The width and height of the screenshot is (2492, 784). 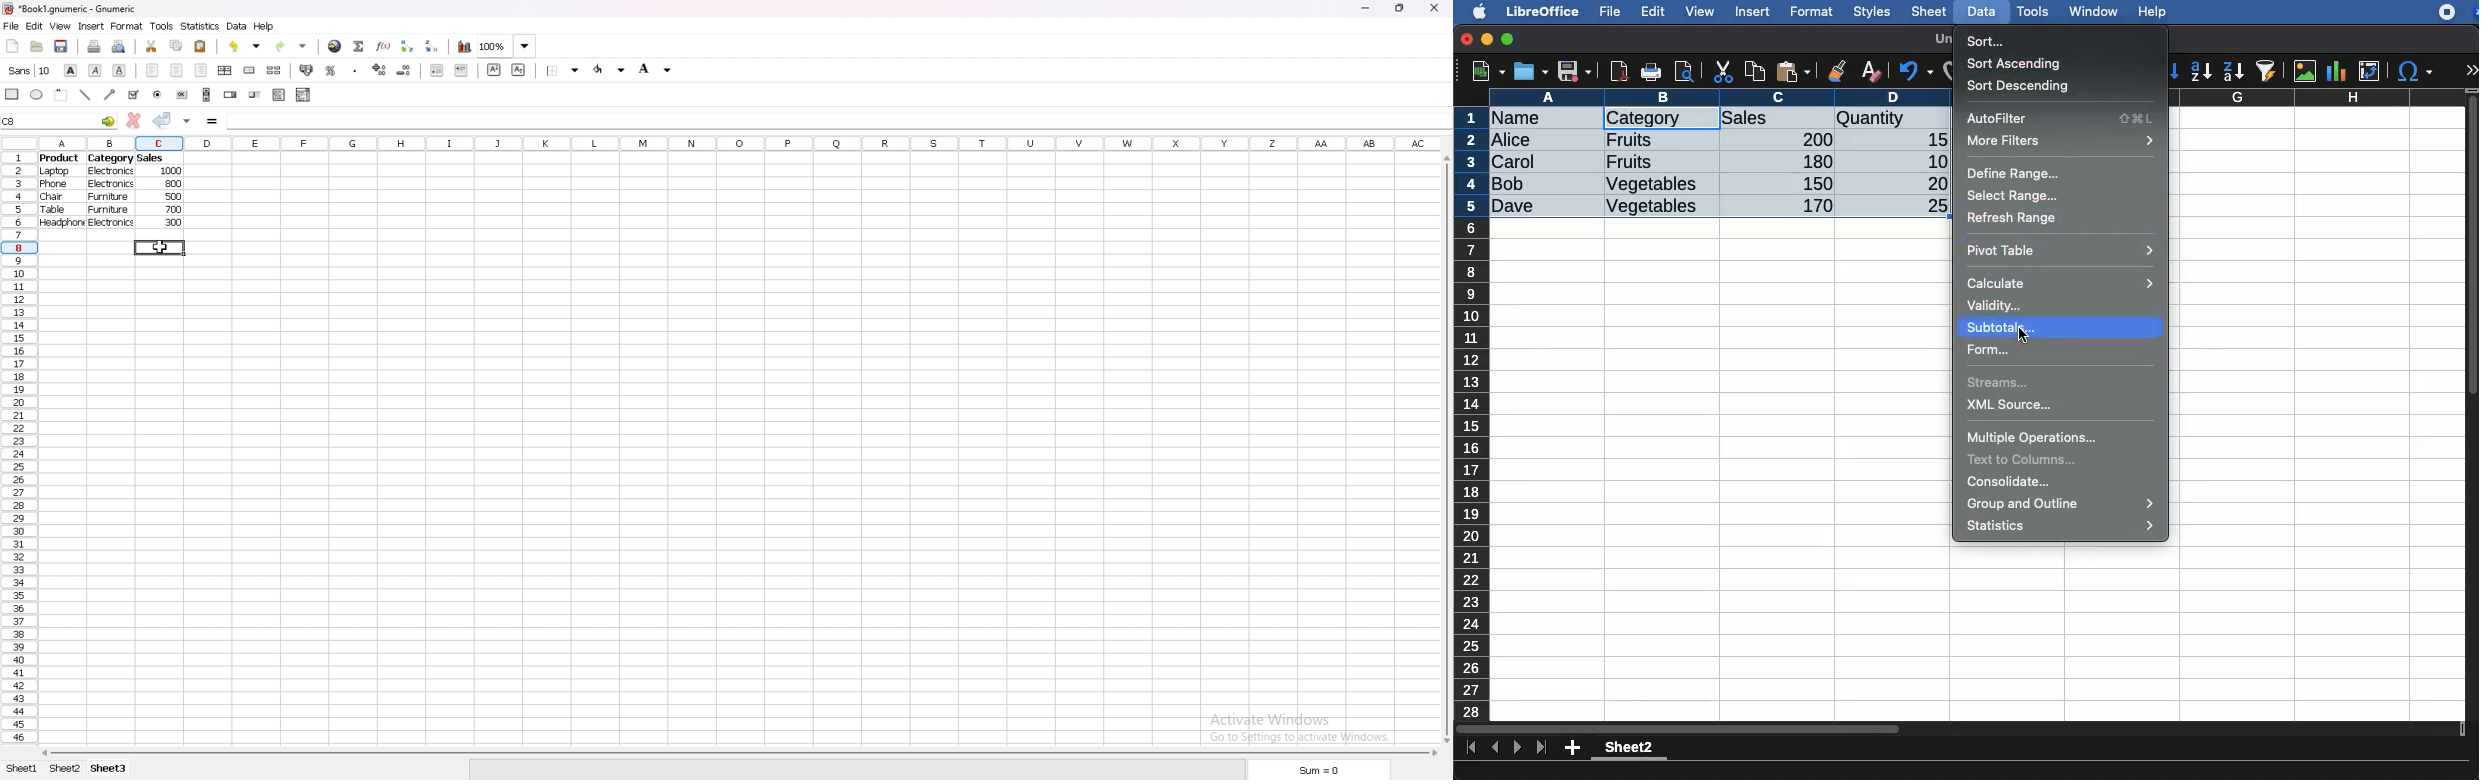 What do you see at coordinates (1497, 748) in the screenshot?
I see `previous sheet` at bounding box center [1497, 748].